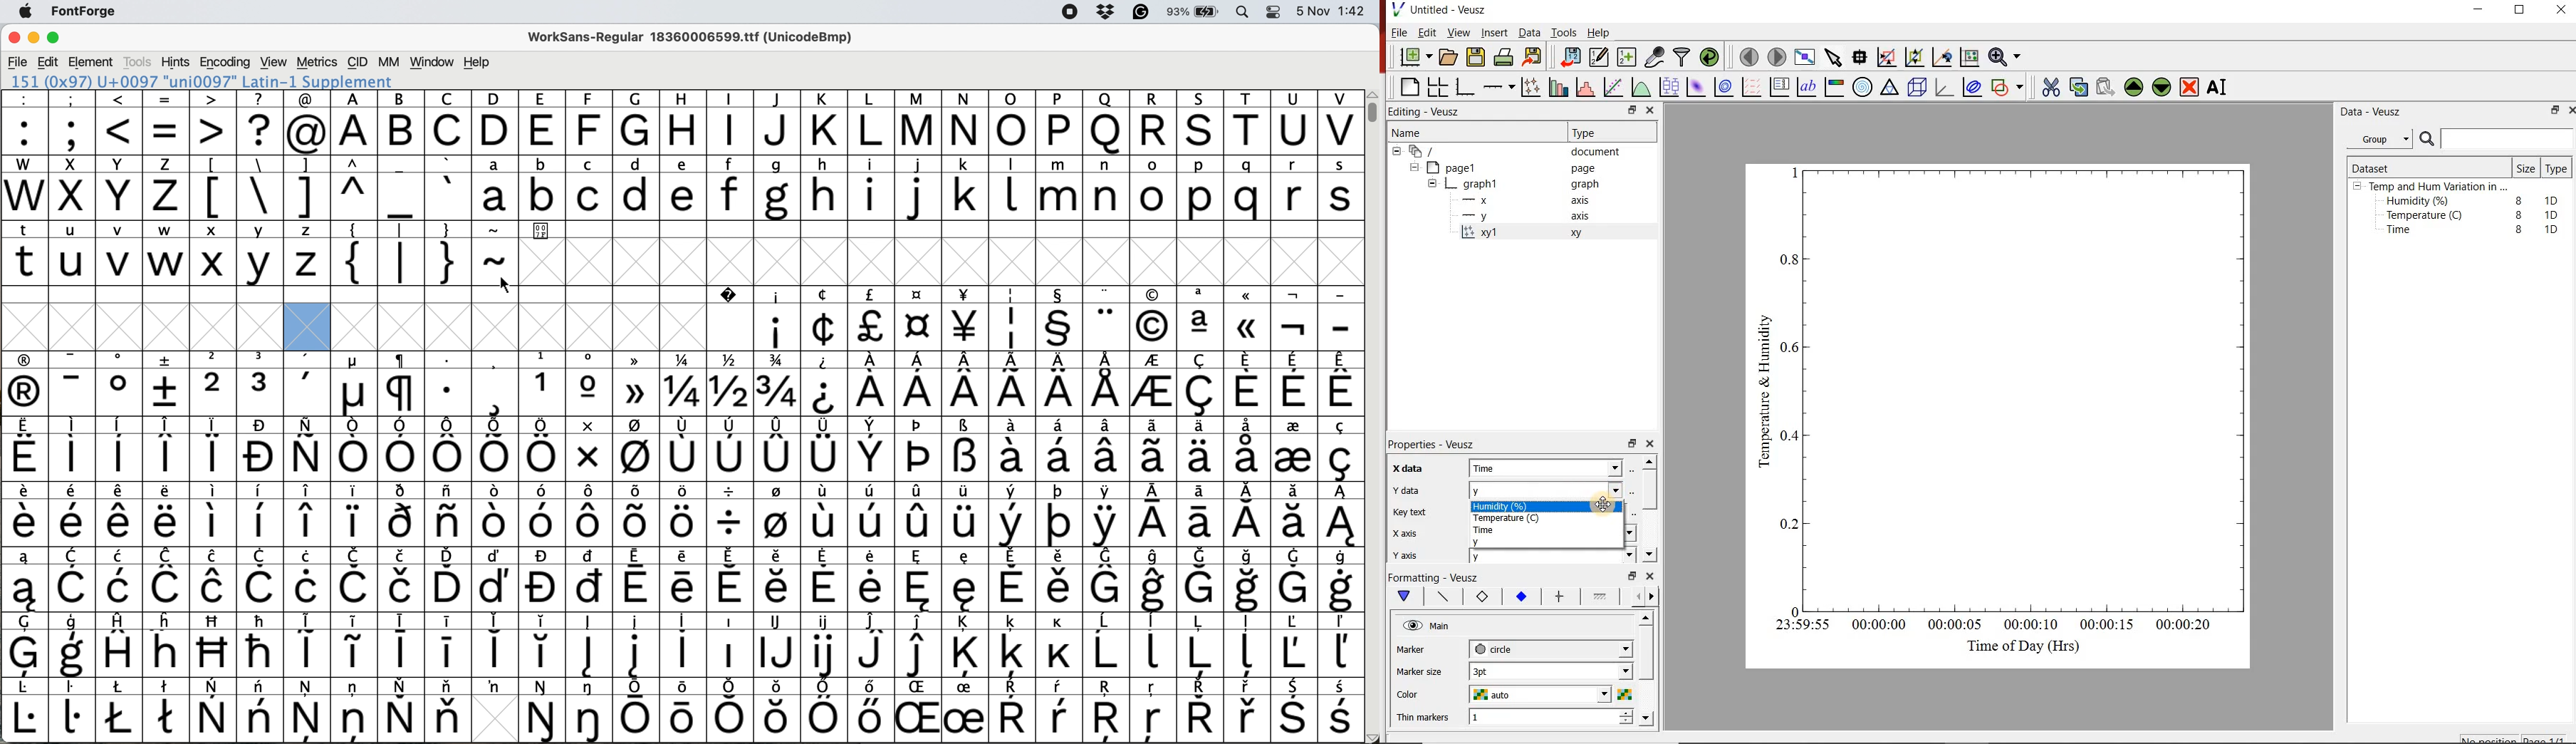 The height and width of the screenshot is (756, 2576). What do you see at coordinates (541, 232) in the screenshot?
I see `007F` at bounding box center [541, 232].